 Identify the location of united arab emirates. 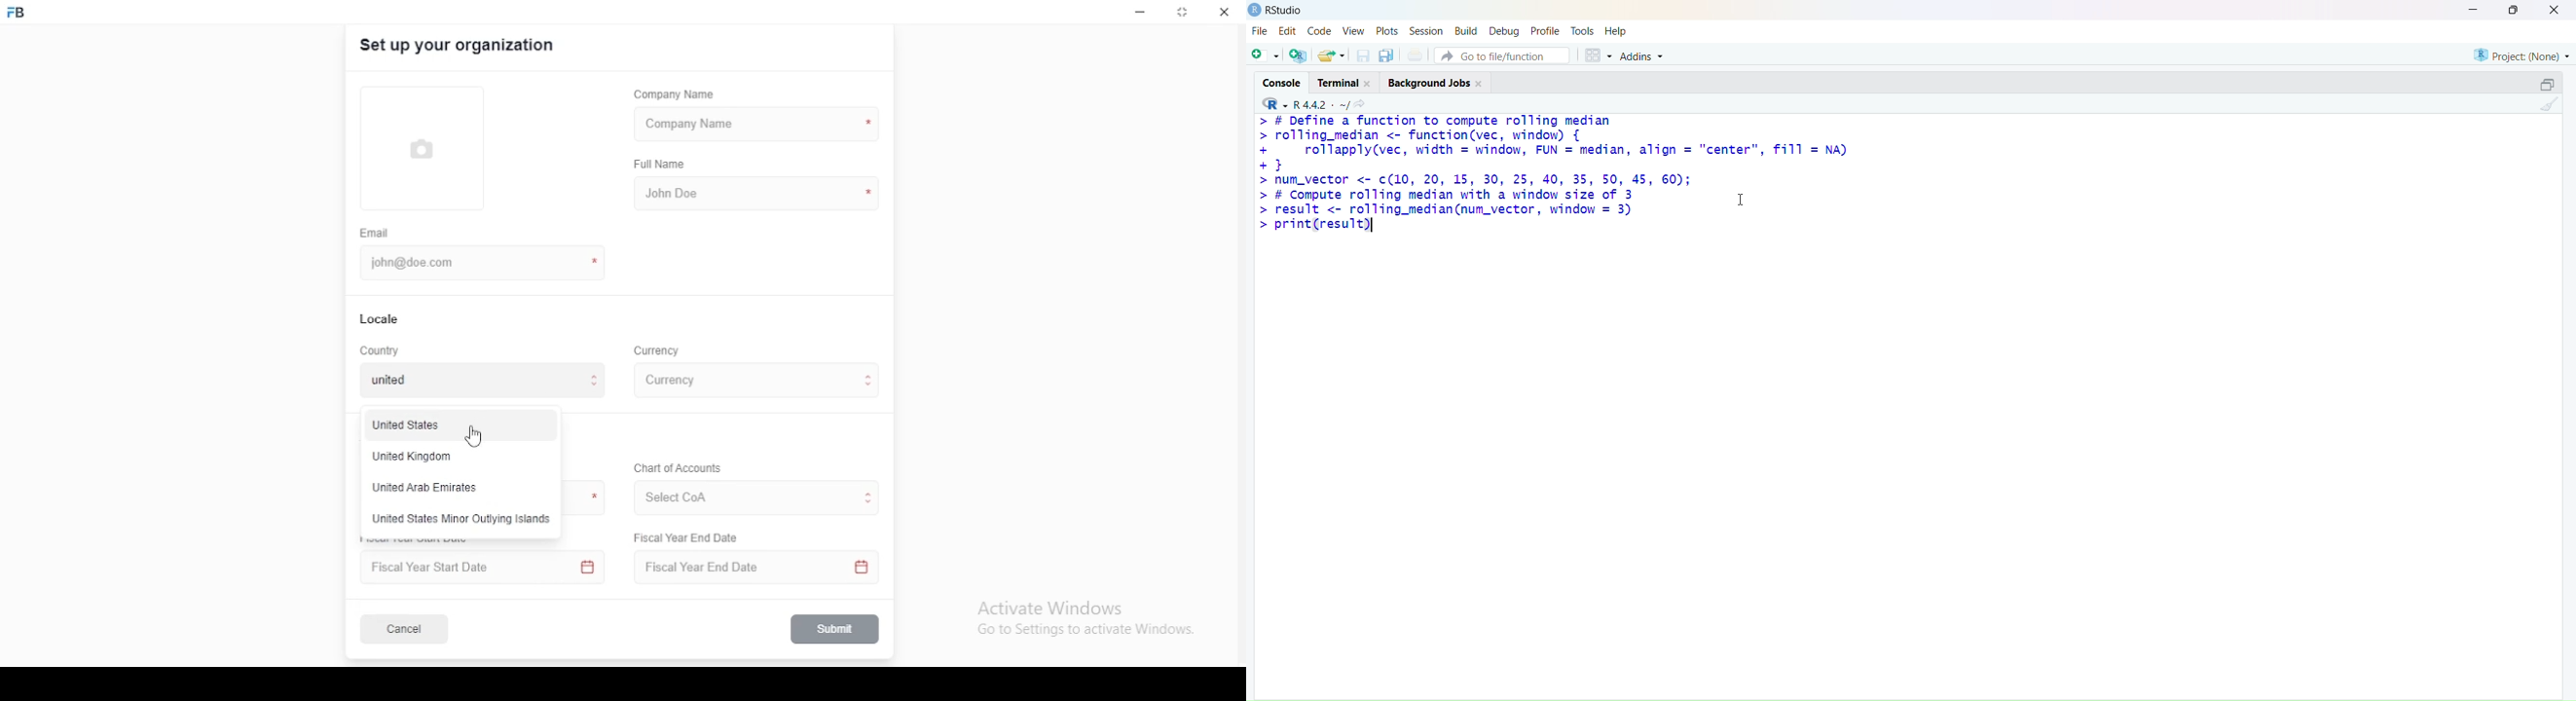
(424, 487).